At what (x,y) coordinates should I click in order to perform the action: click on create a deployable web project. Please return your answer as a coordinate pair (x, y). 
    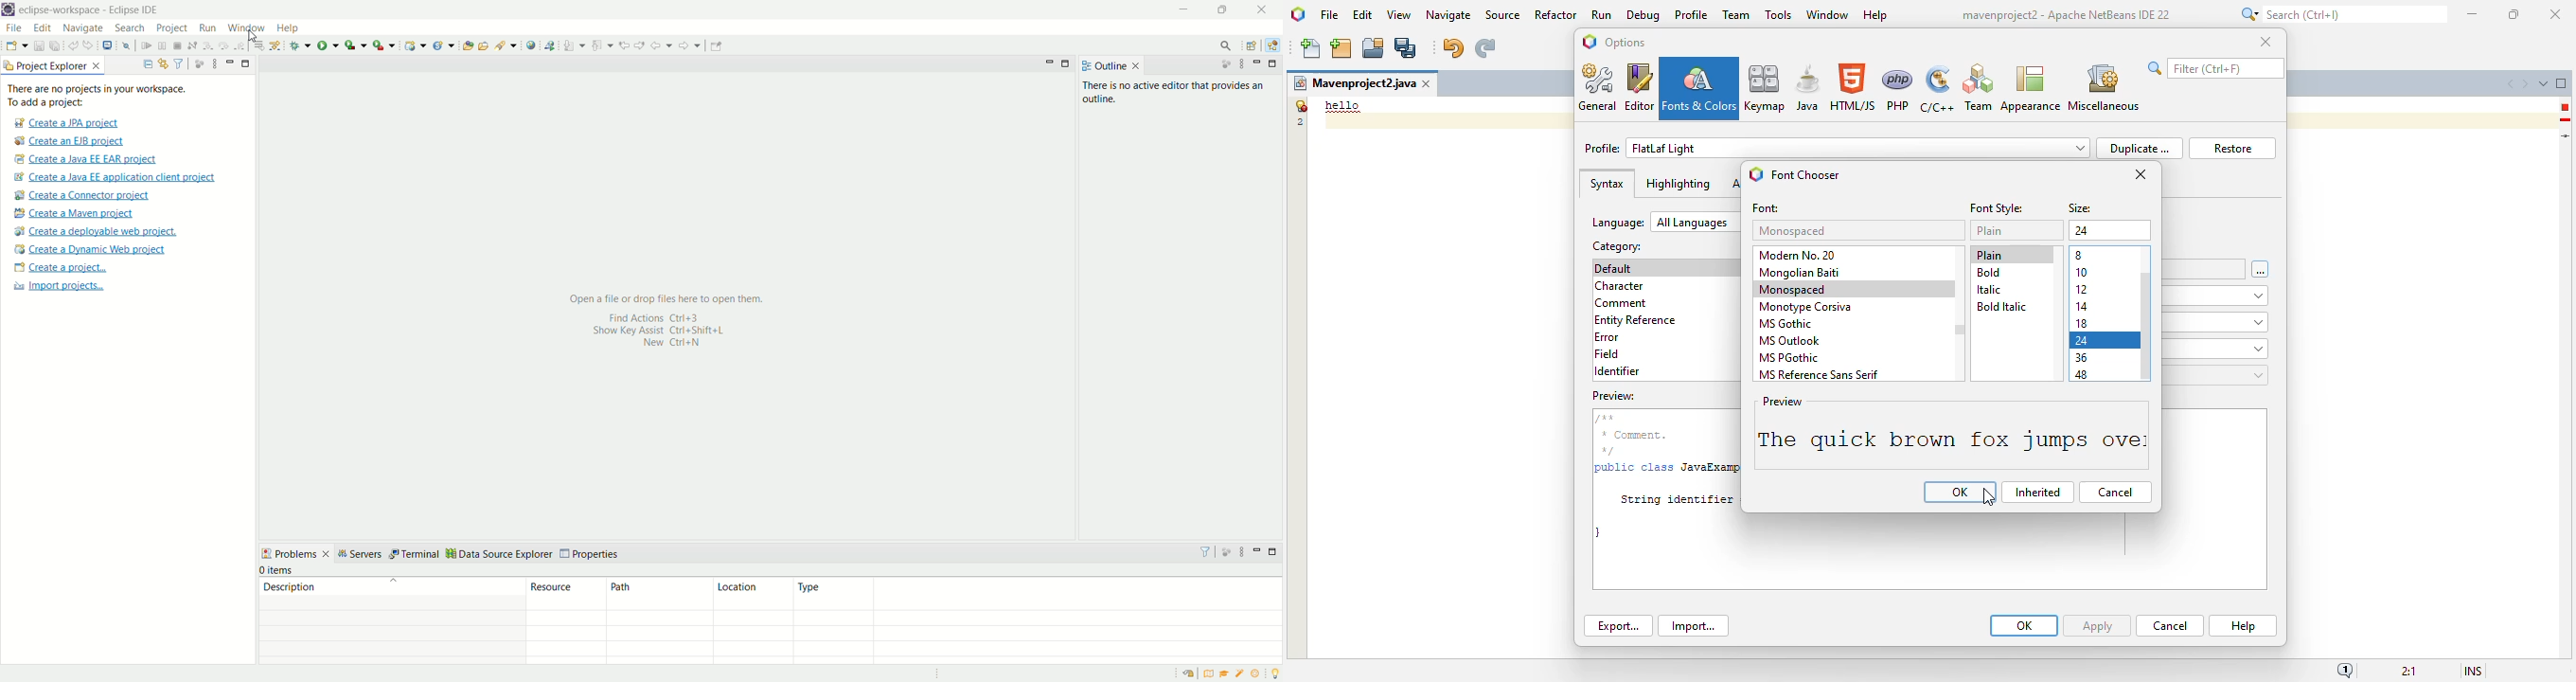
    Looking at the image, I should click on (96, 232).